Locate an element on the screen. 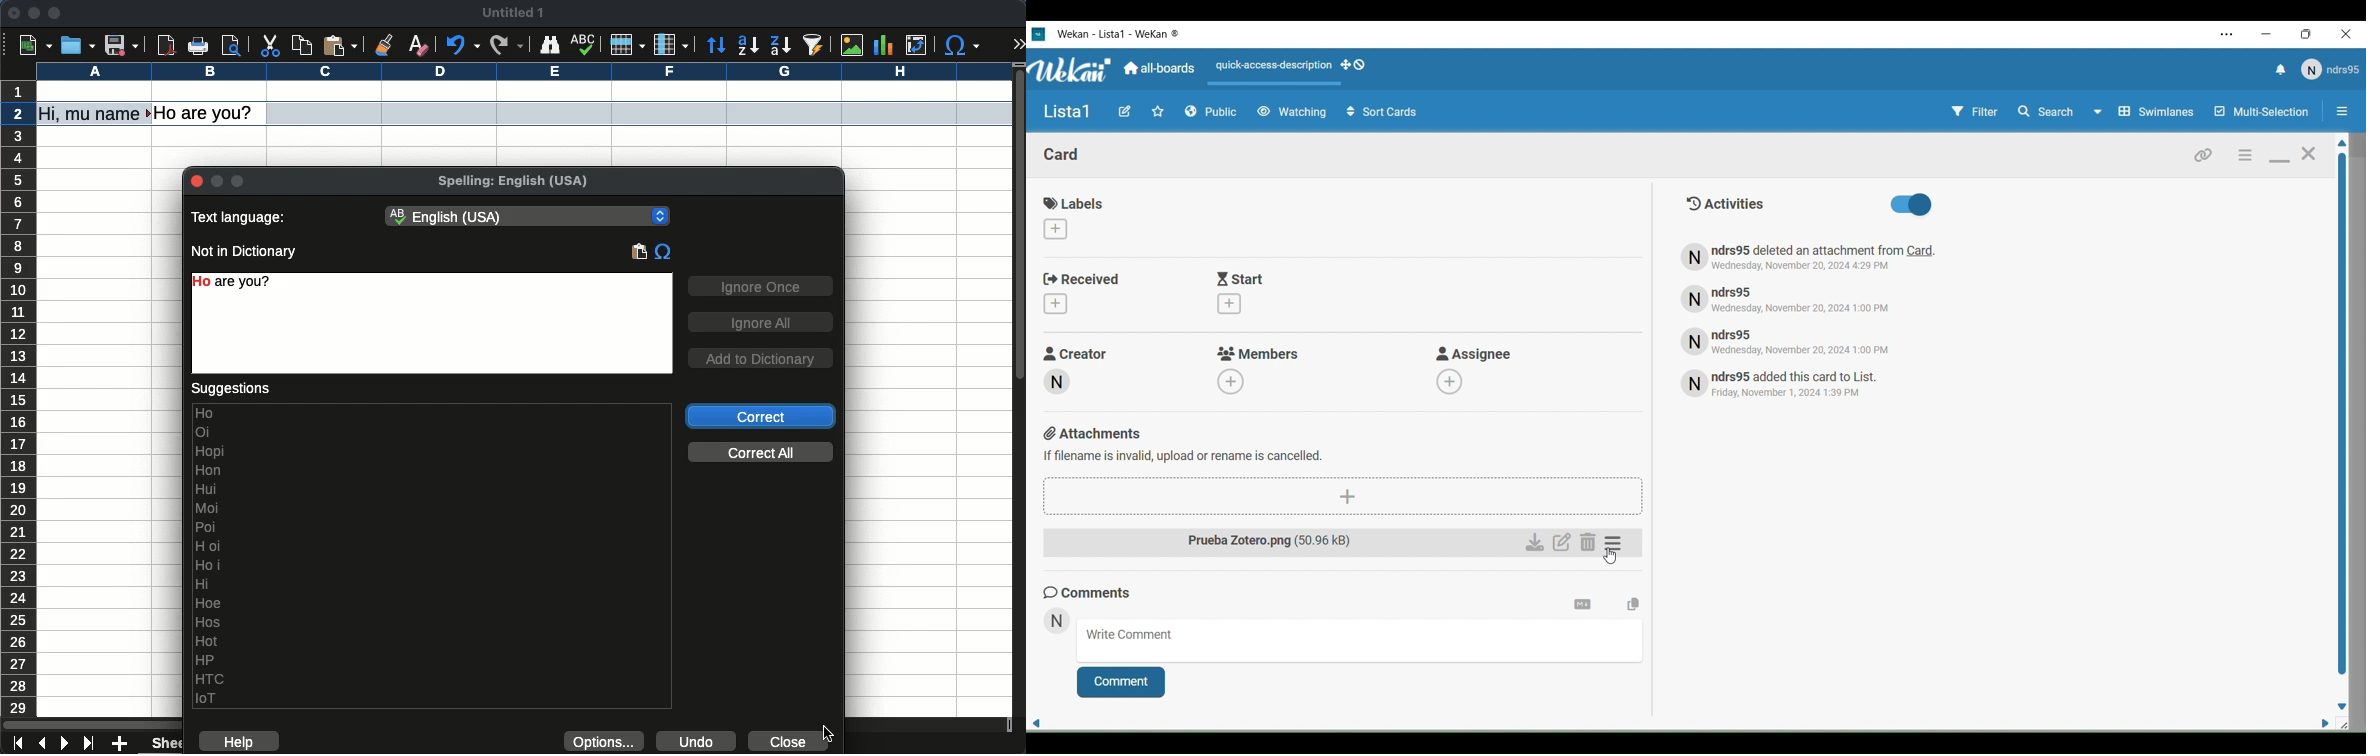 This screenshot has height=756, width=2380. Text is located at coordinates (1724, 203).